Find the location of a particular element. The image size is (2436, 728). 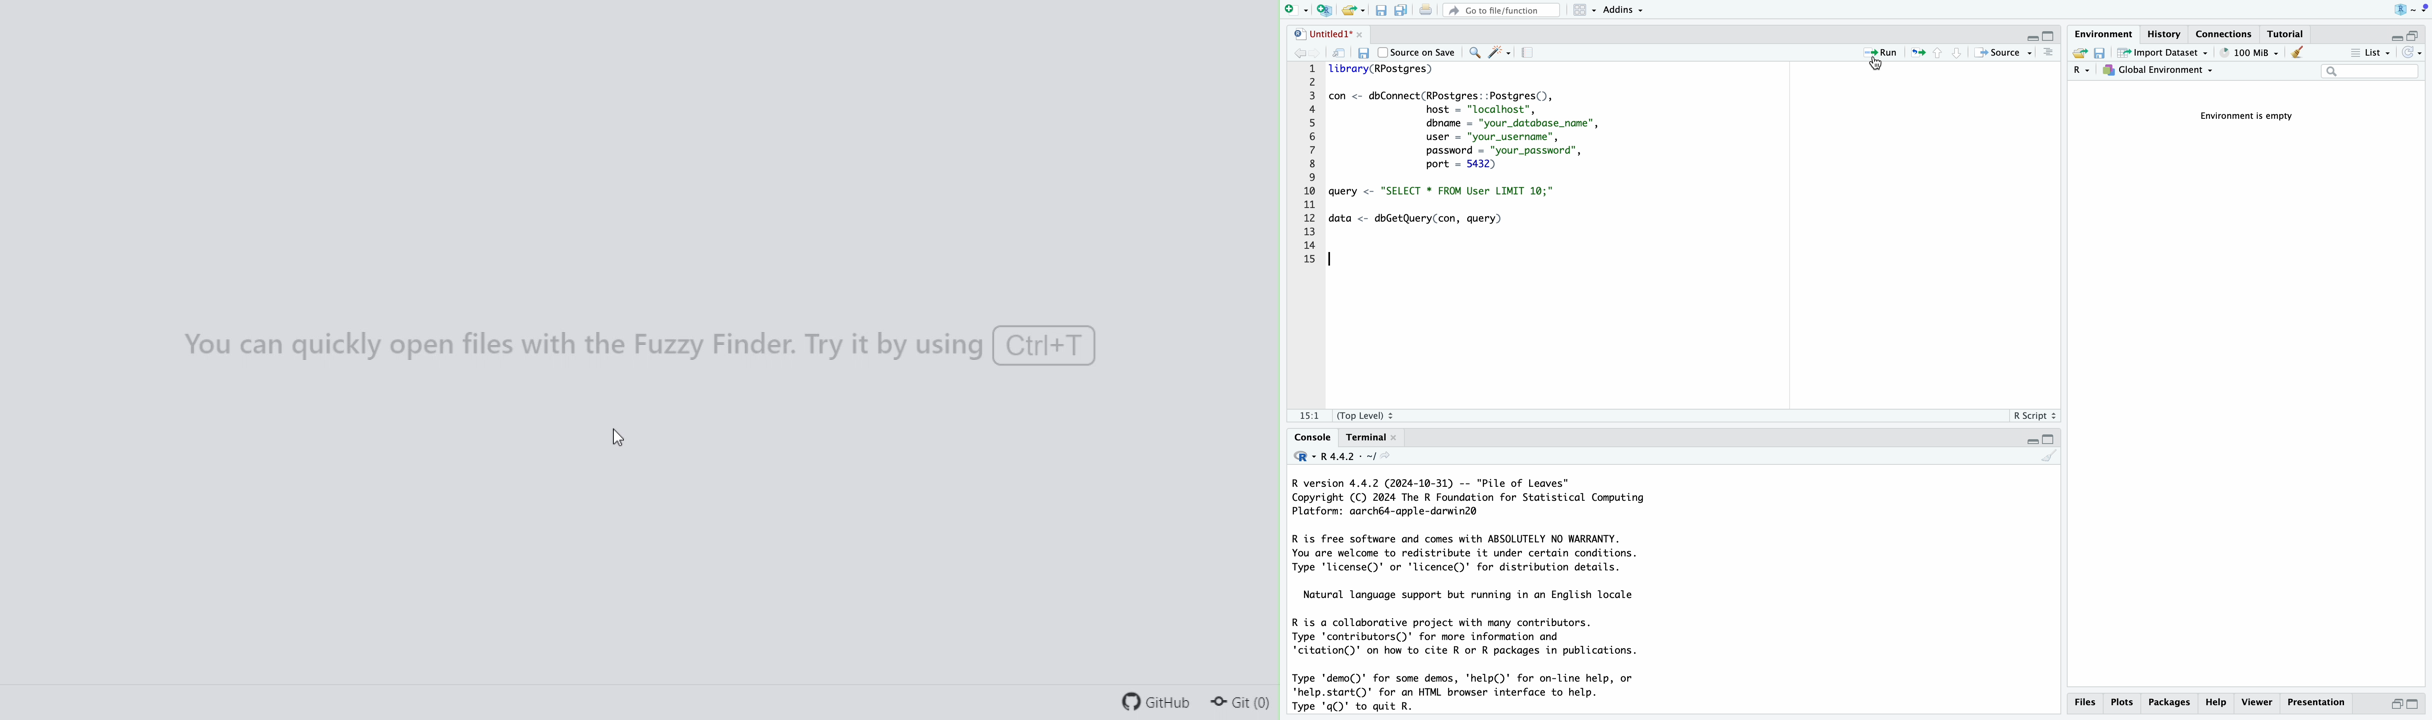

library function is located at coordinates (1384, 71).